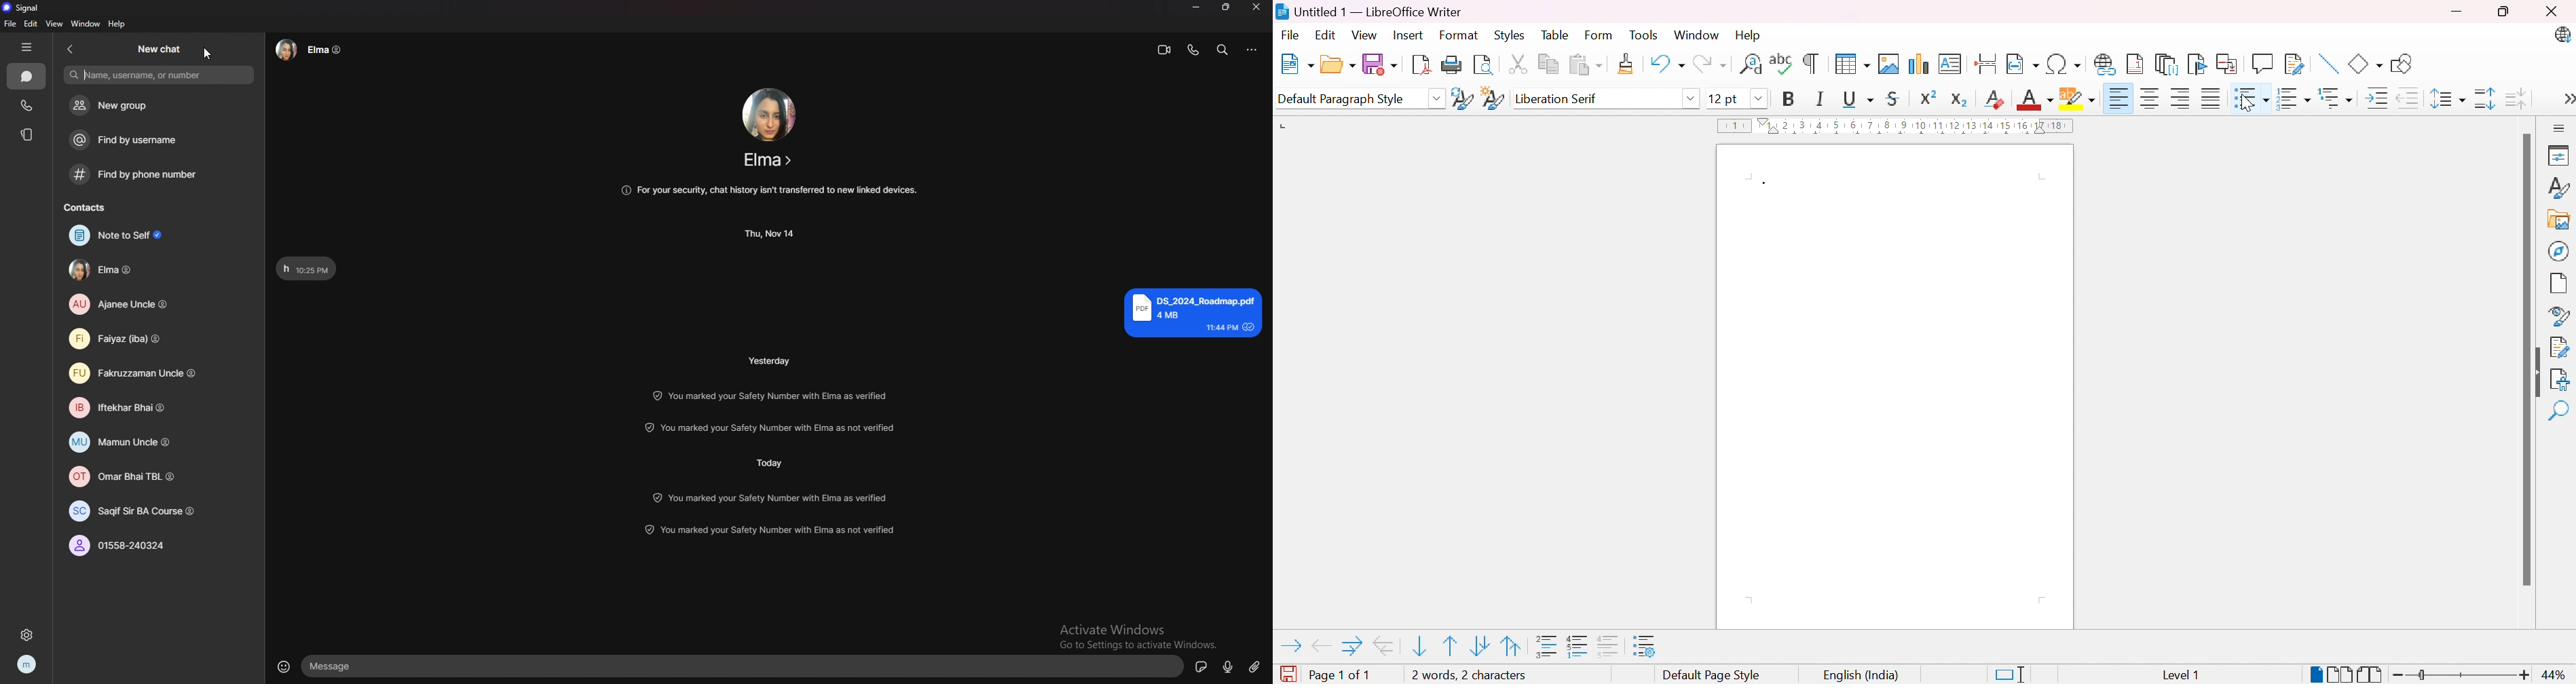  I want to click on Edit, so click(1328, 37).